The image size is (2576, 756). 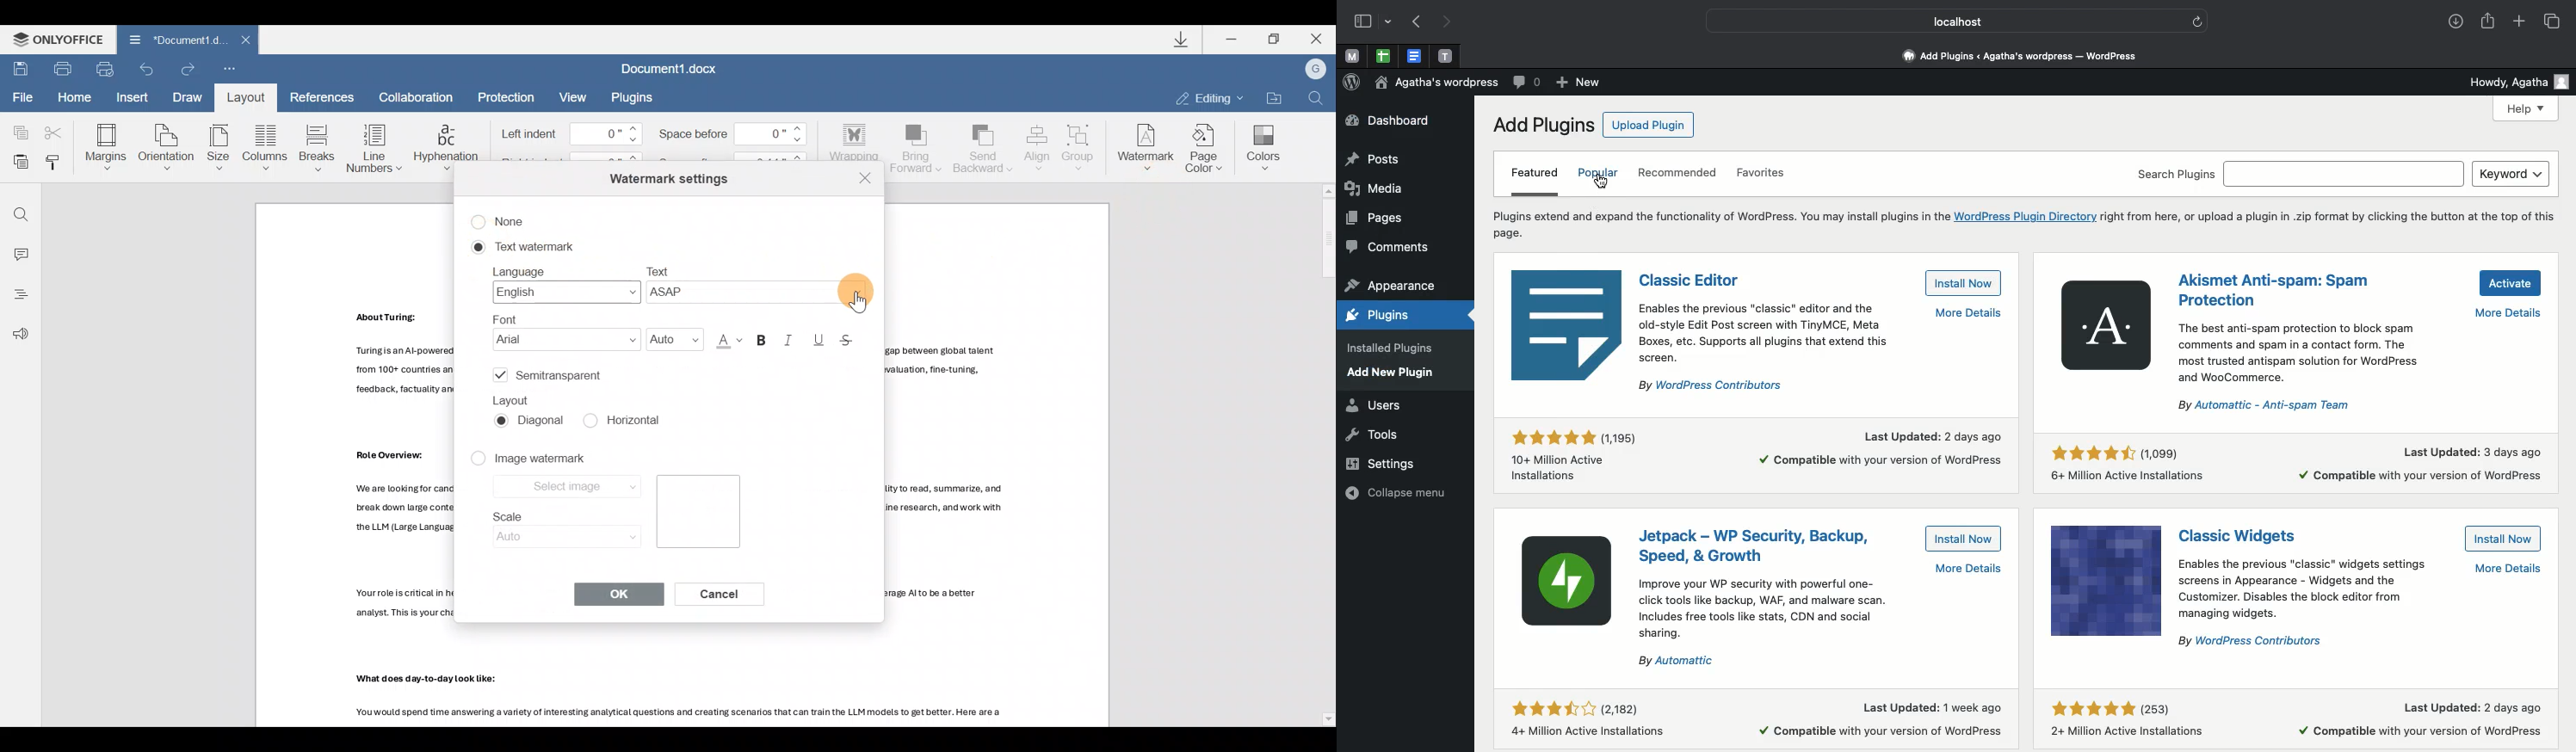 I want to click on More details, so click(x=2511, y=570).